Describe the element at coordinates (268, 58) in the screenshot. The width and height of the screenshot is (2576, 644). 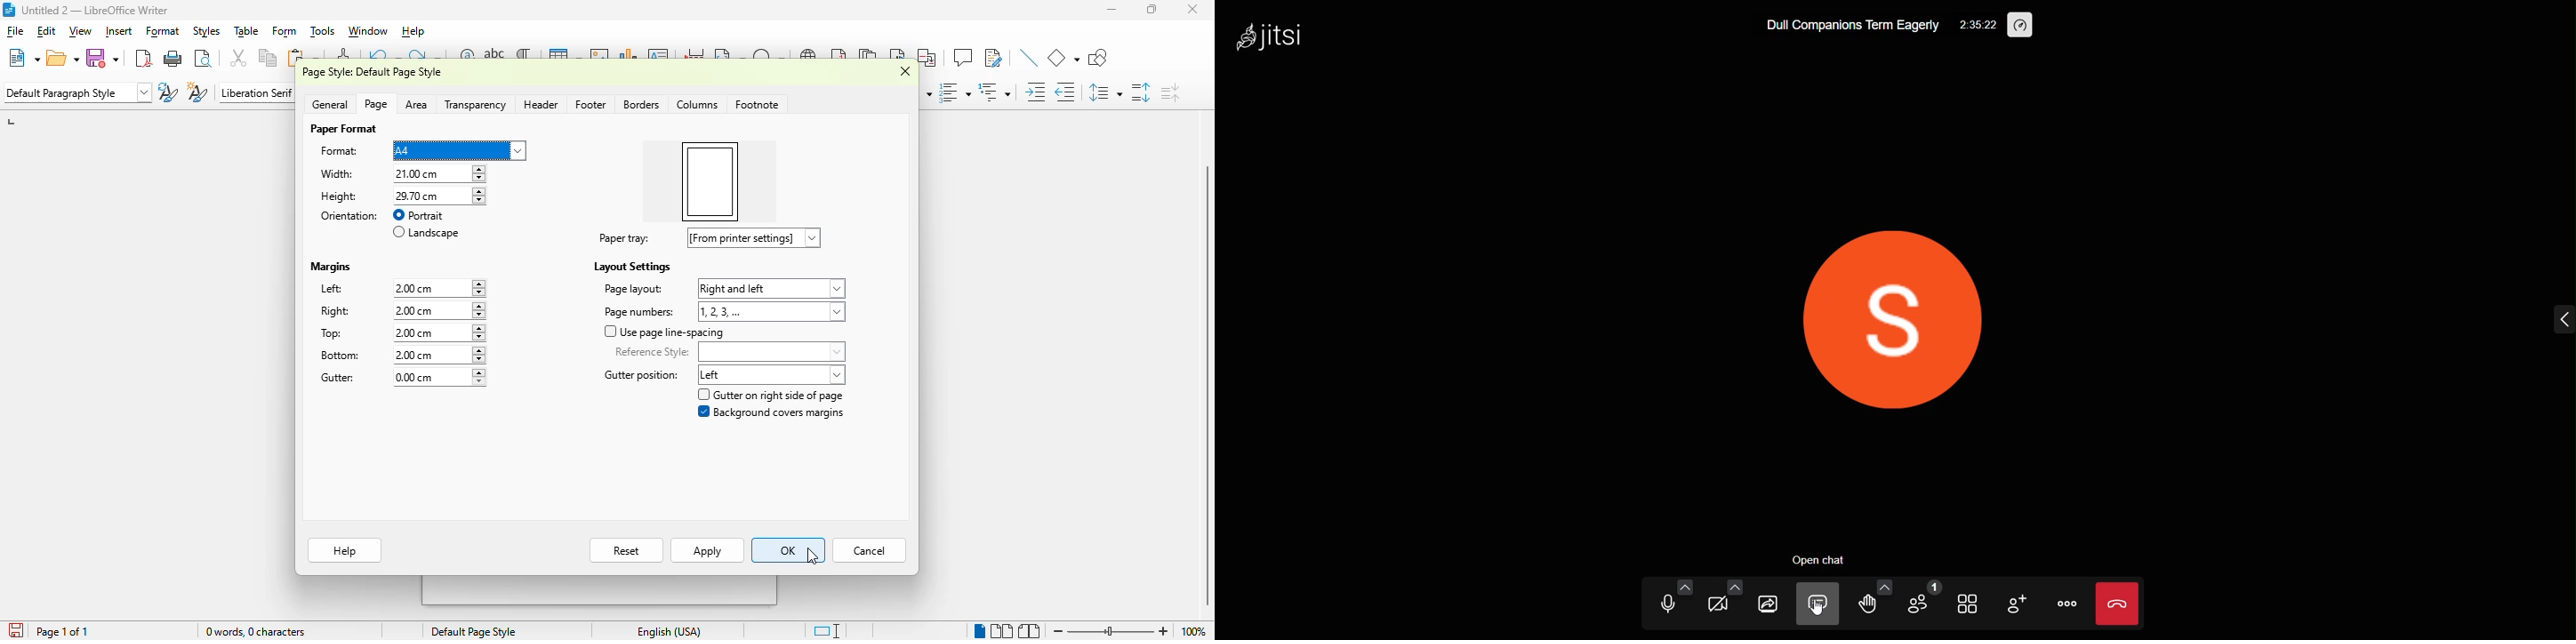
I see `copy` at that location.